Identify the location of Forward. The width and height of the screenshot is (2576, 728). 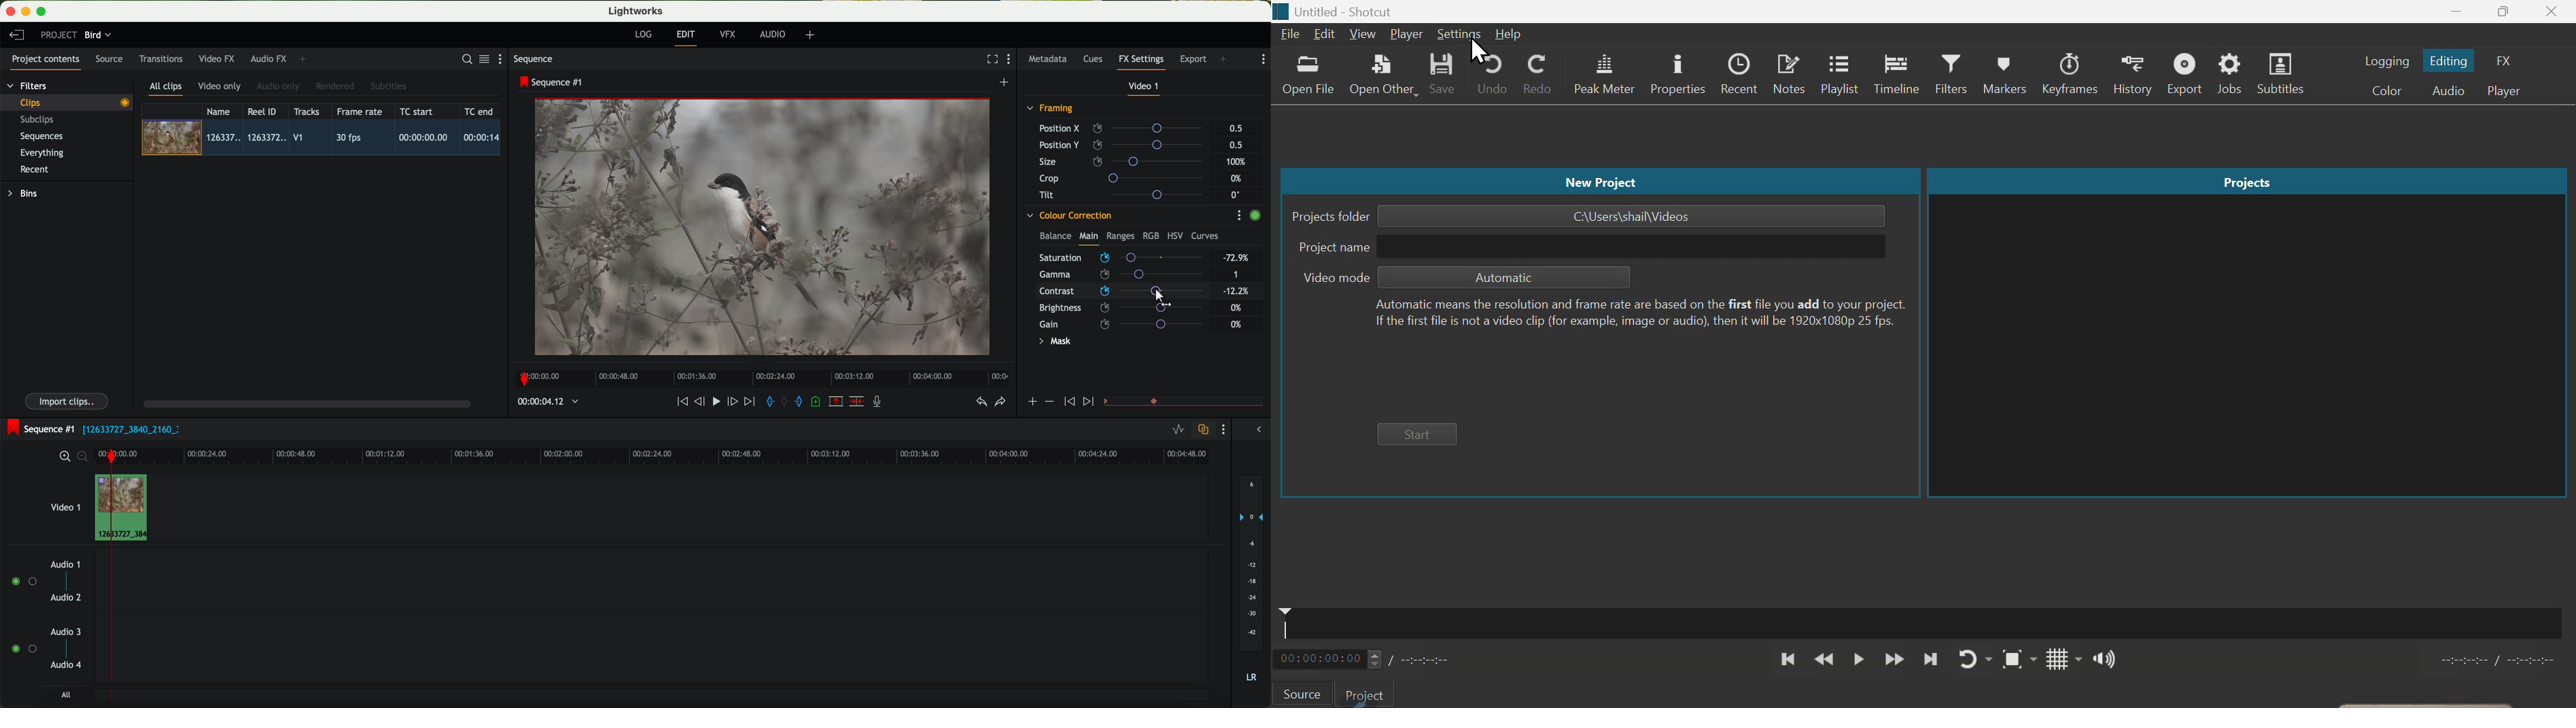
(1894, 660).